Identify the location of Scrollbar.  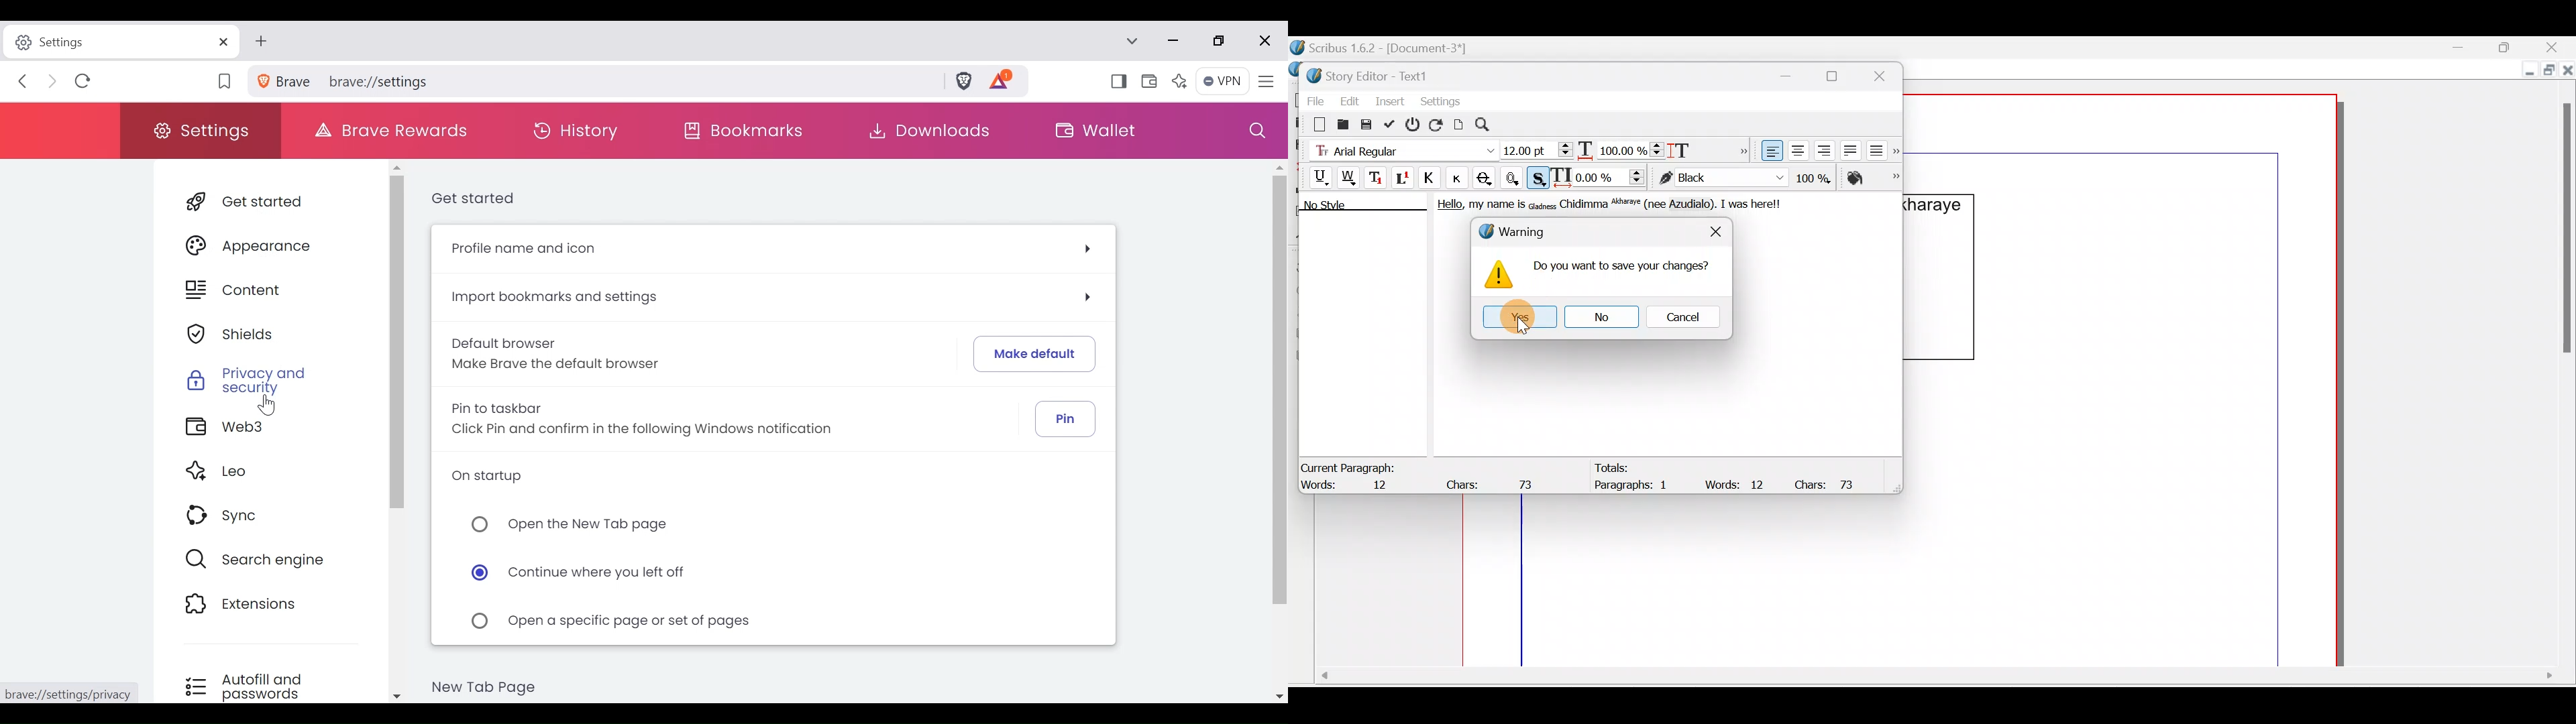
(396, 342).